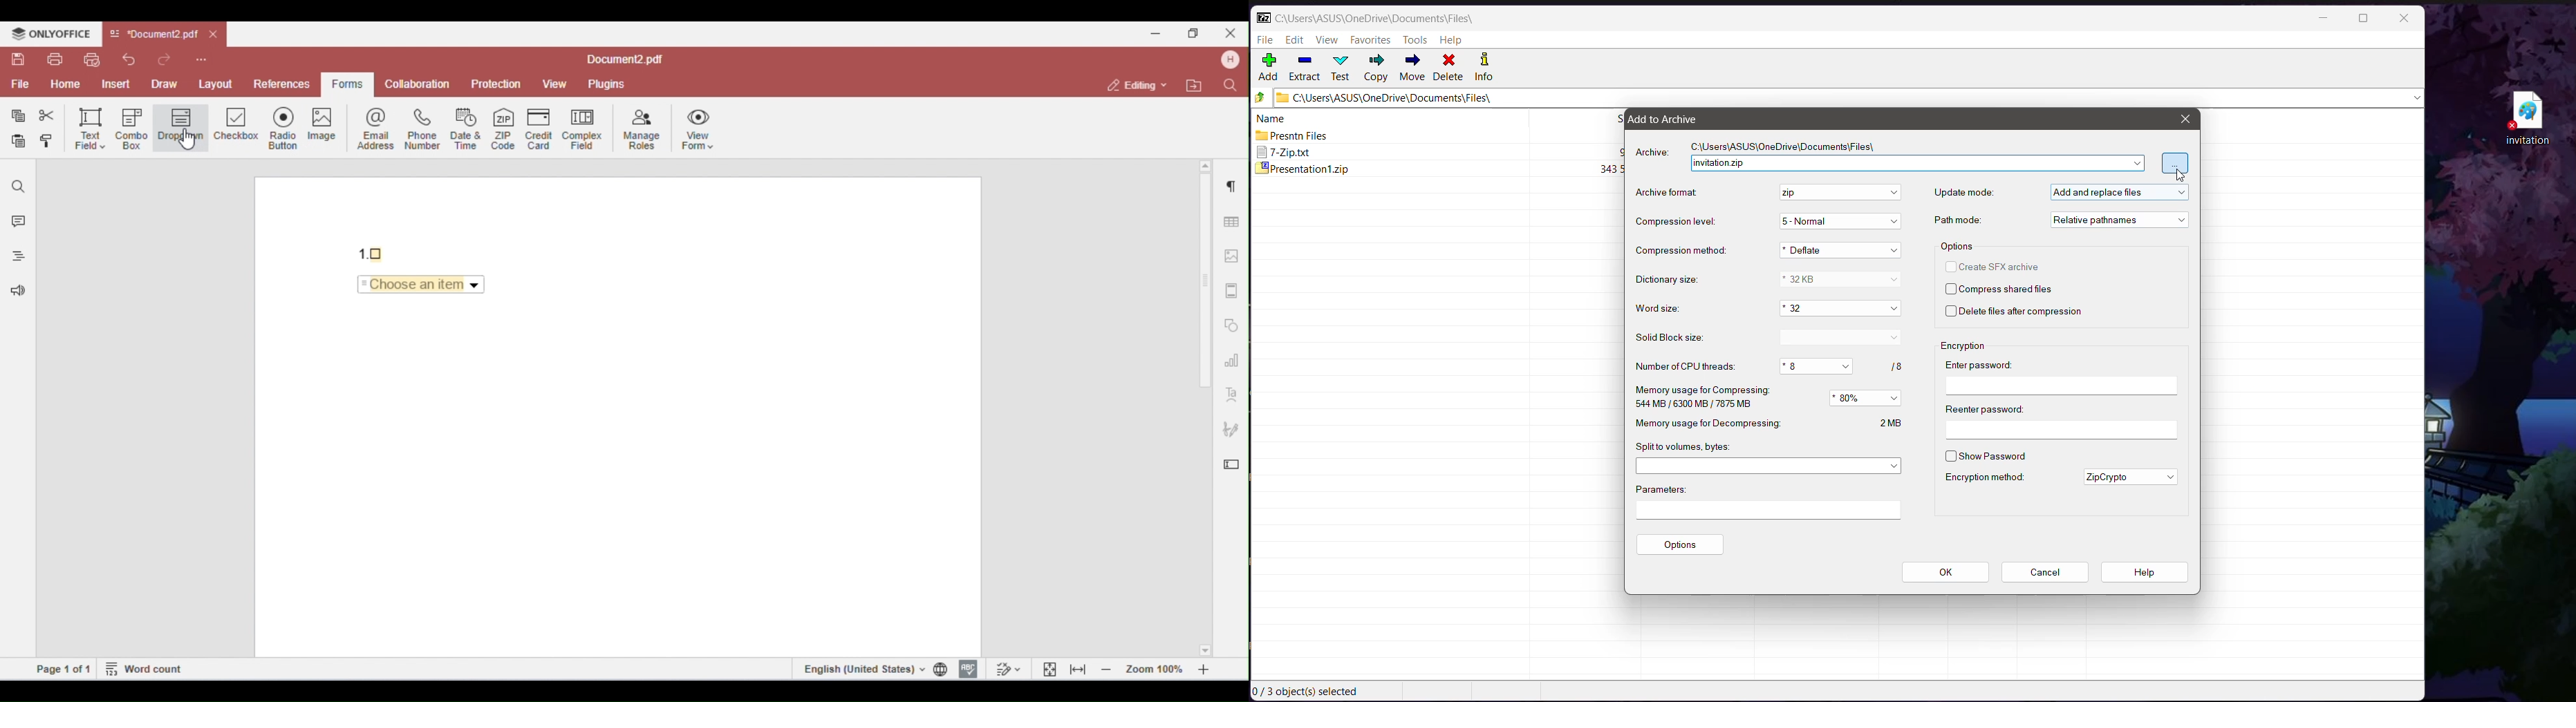 The width and height of the screenshot is (2576, 728). I want to click on Copy, so click(1376, 68).